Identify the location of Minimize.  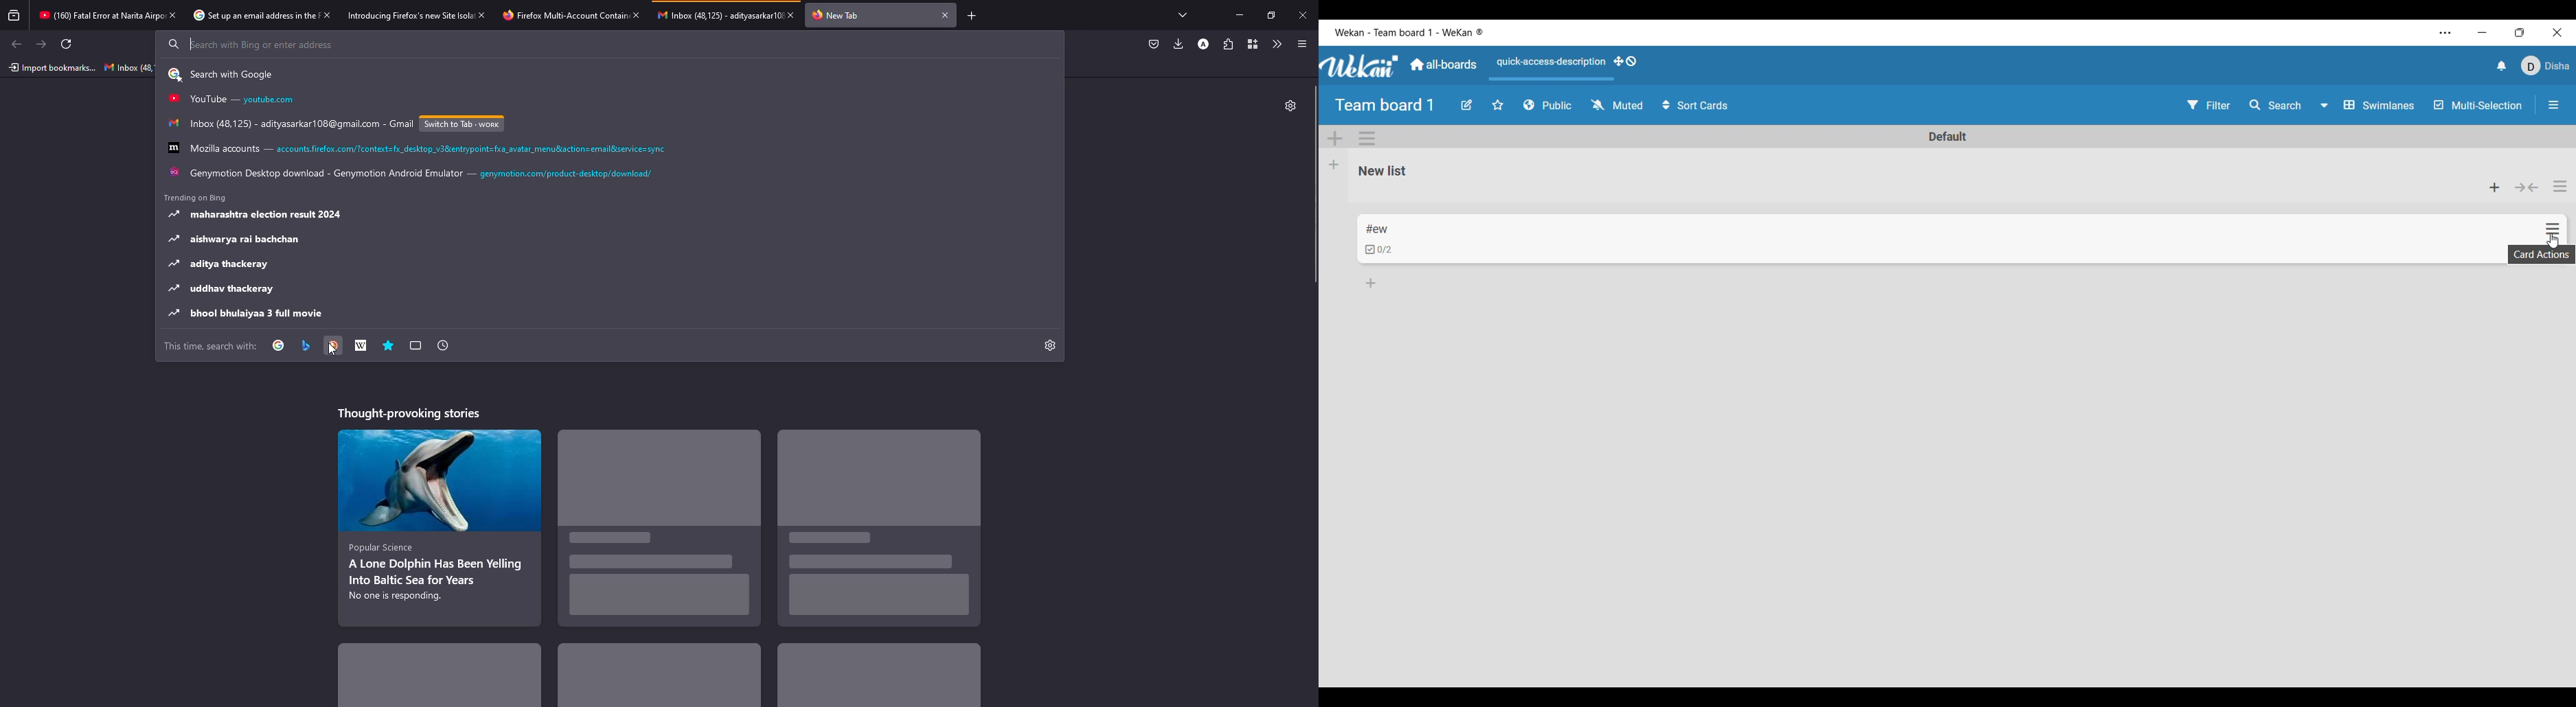
(2482, 32).